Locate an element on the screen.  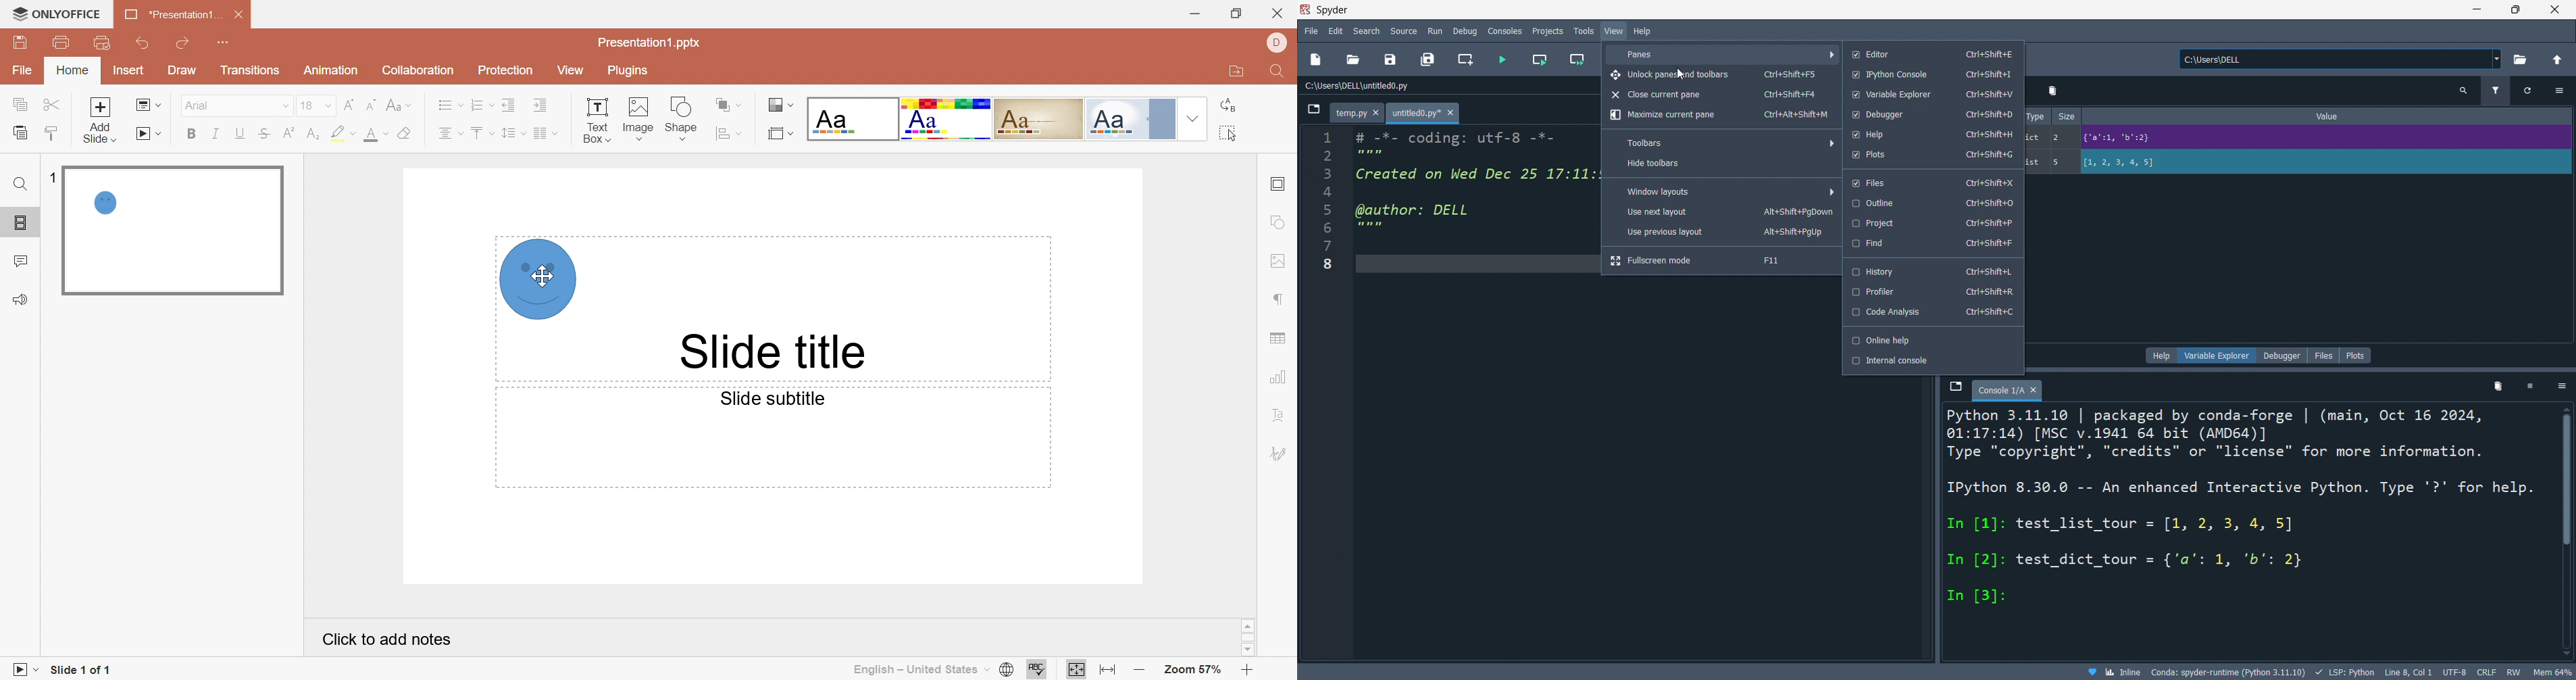
Fit to slide is located at coordinates (1076, 670).